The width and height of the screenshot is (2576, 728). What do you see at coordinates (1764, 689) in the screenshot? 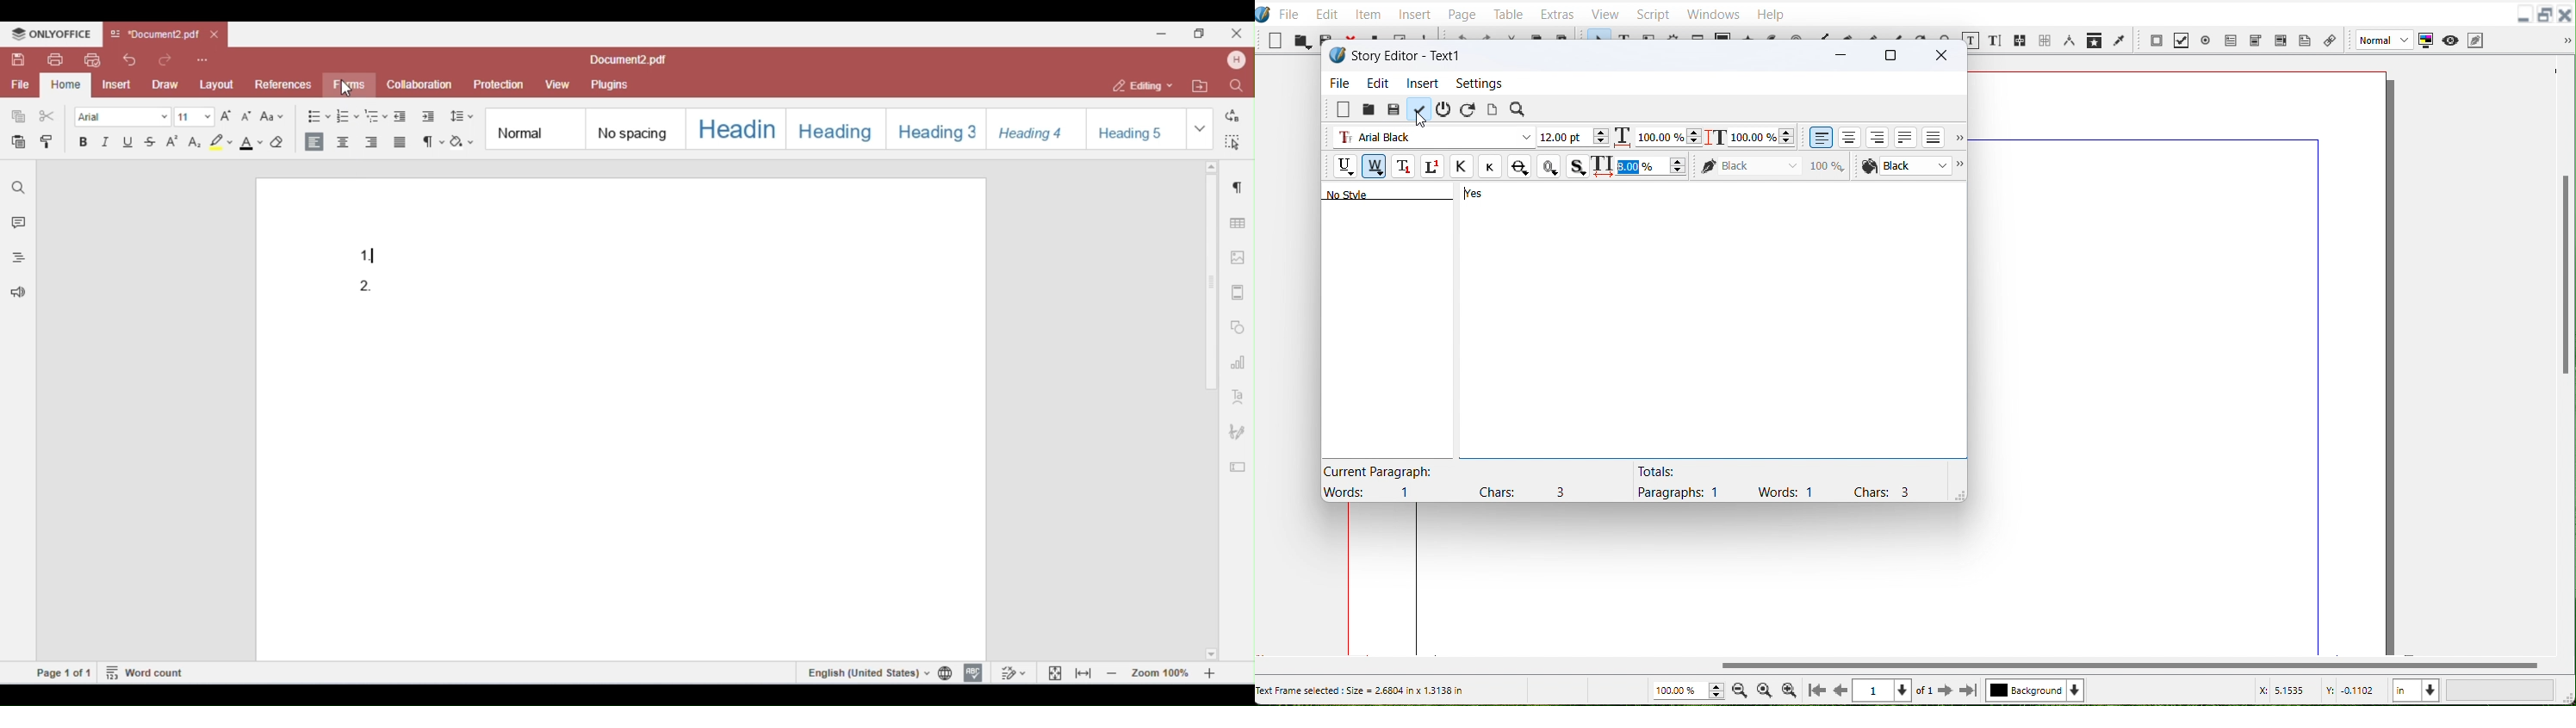
I see `Zoom to 100%` at bounding box center [1764, 689].